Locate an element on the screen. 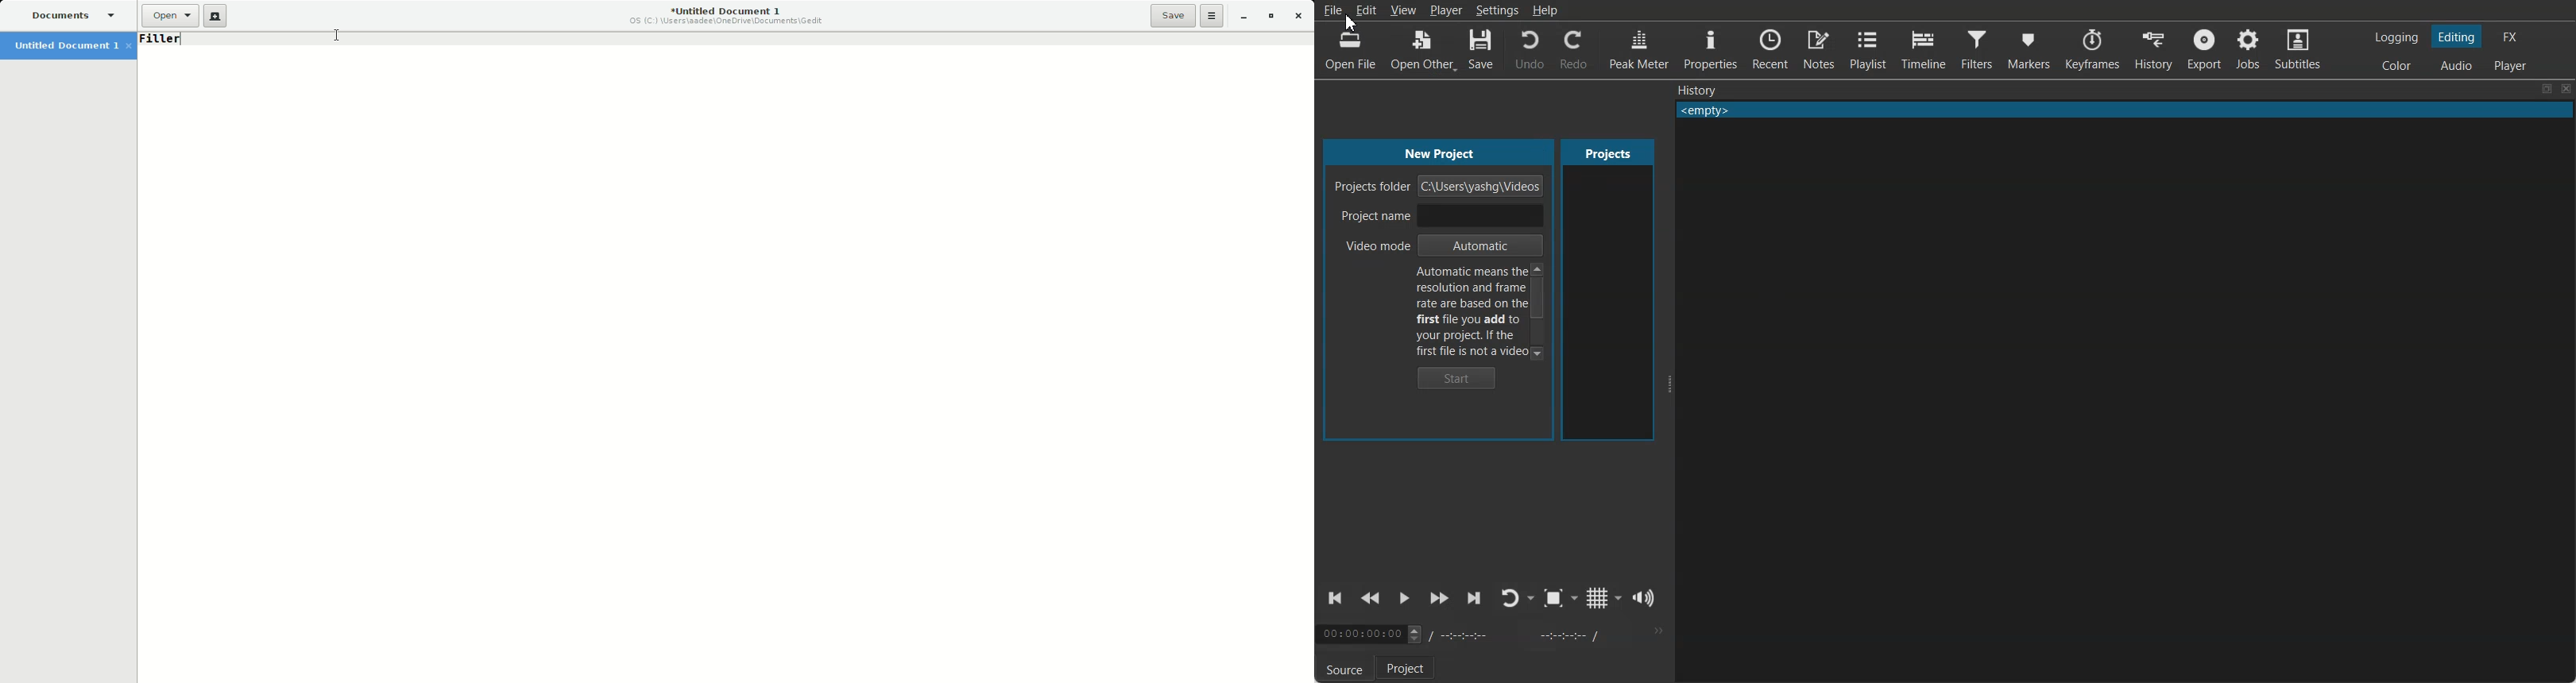 The image size is (2576, 700). Play Quickly Forward is located at coordinates (1439, 599).